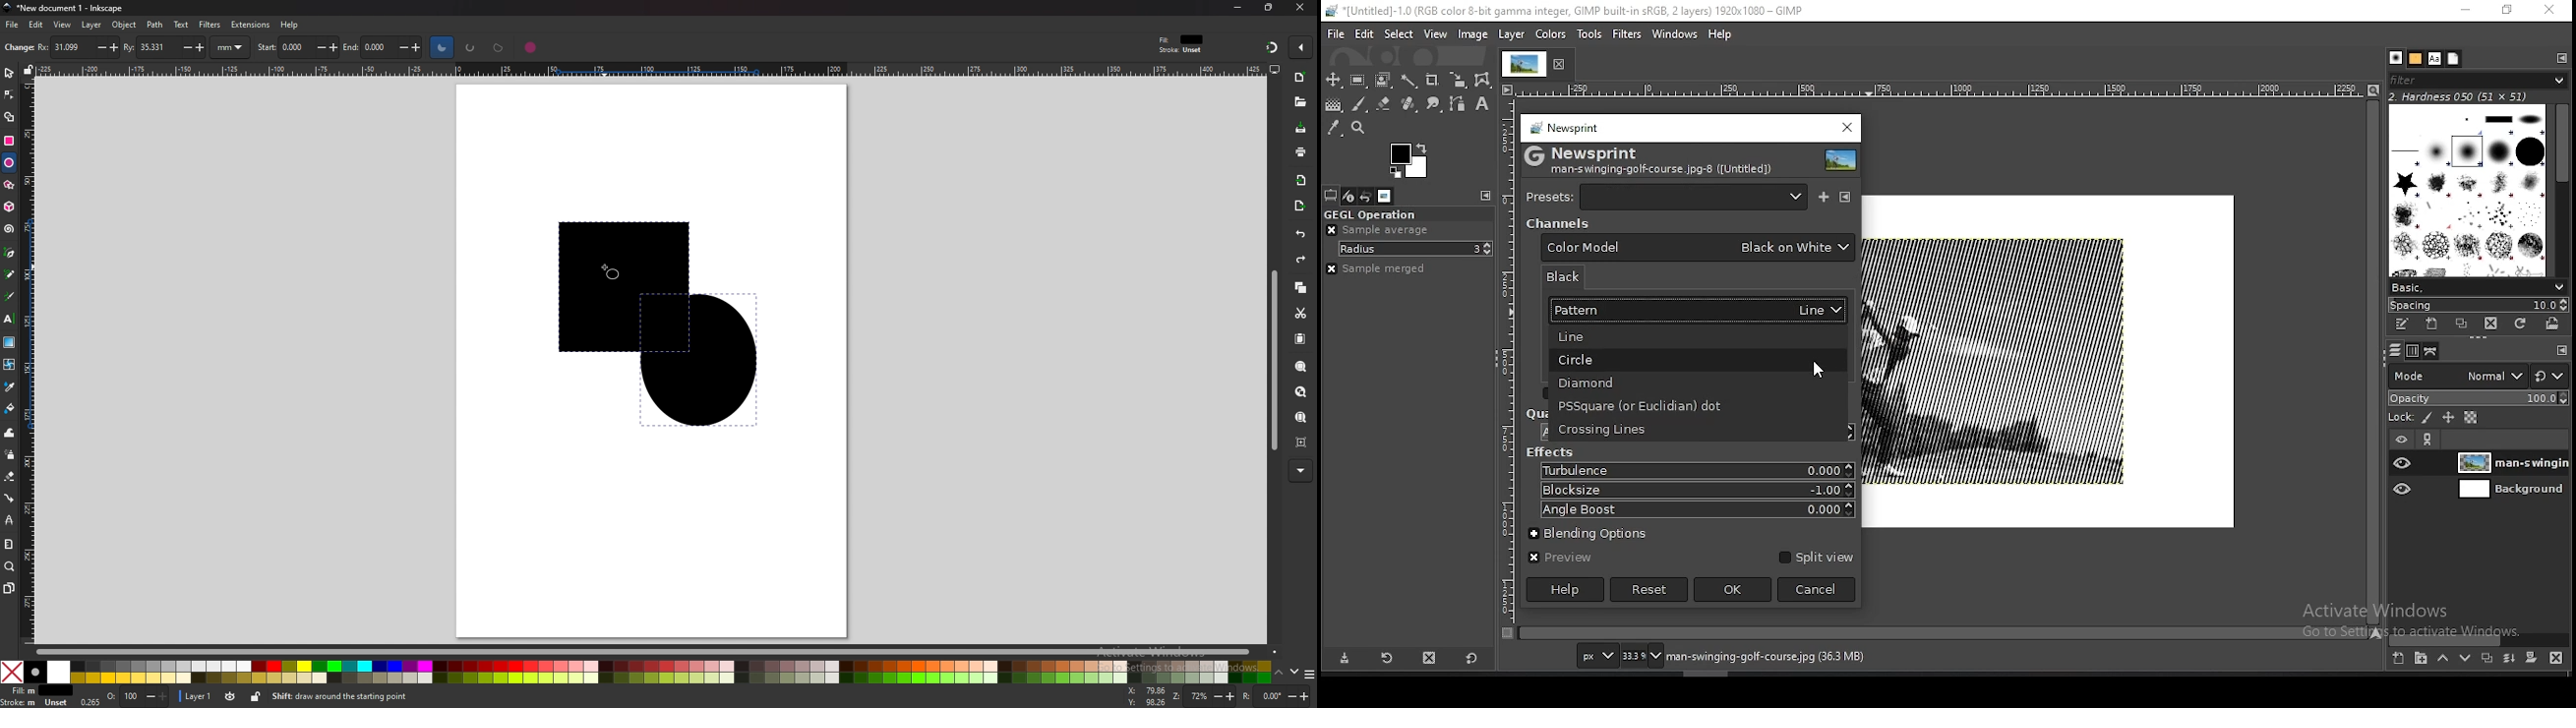  Describe the element at coordinates (2467, 11) in the screenshot. I see `minimize` at that location.